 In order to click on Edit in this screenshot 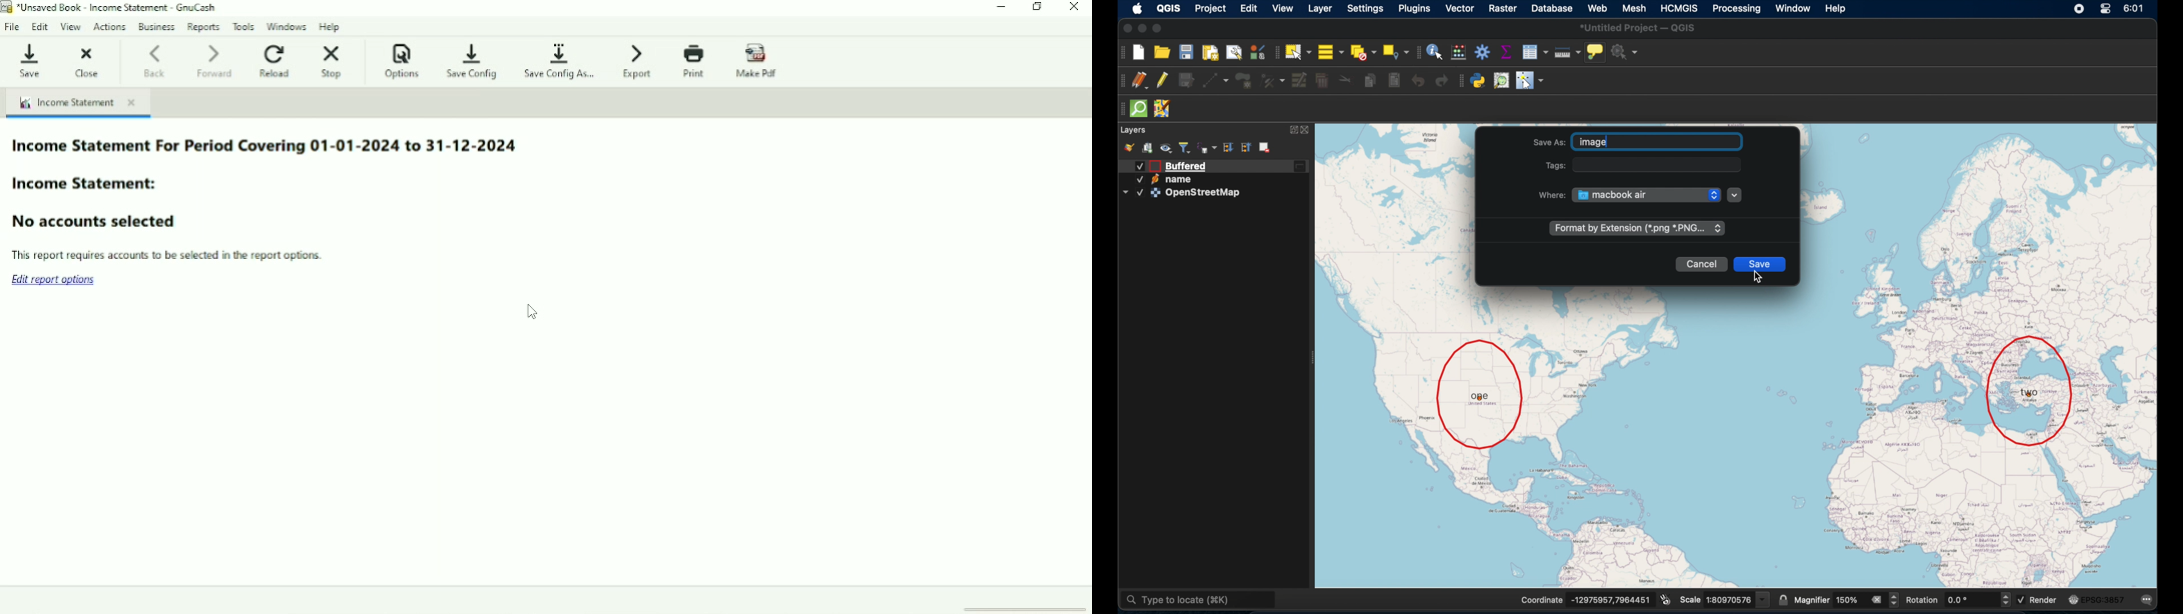, I will do `click(40, 25)`.